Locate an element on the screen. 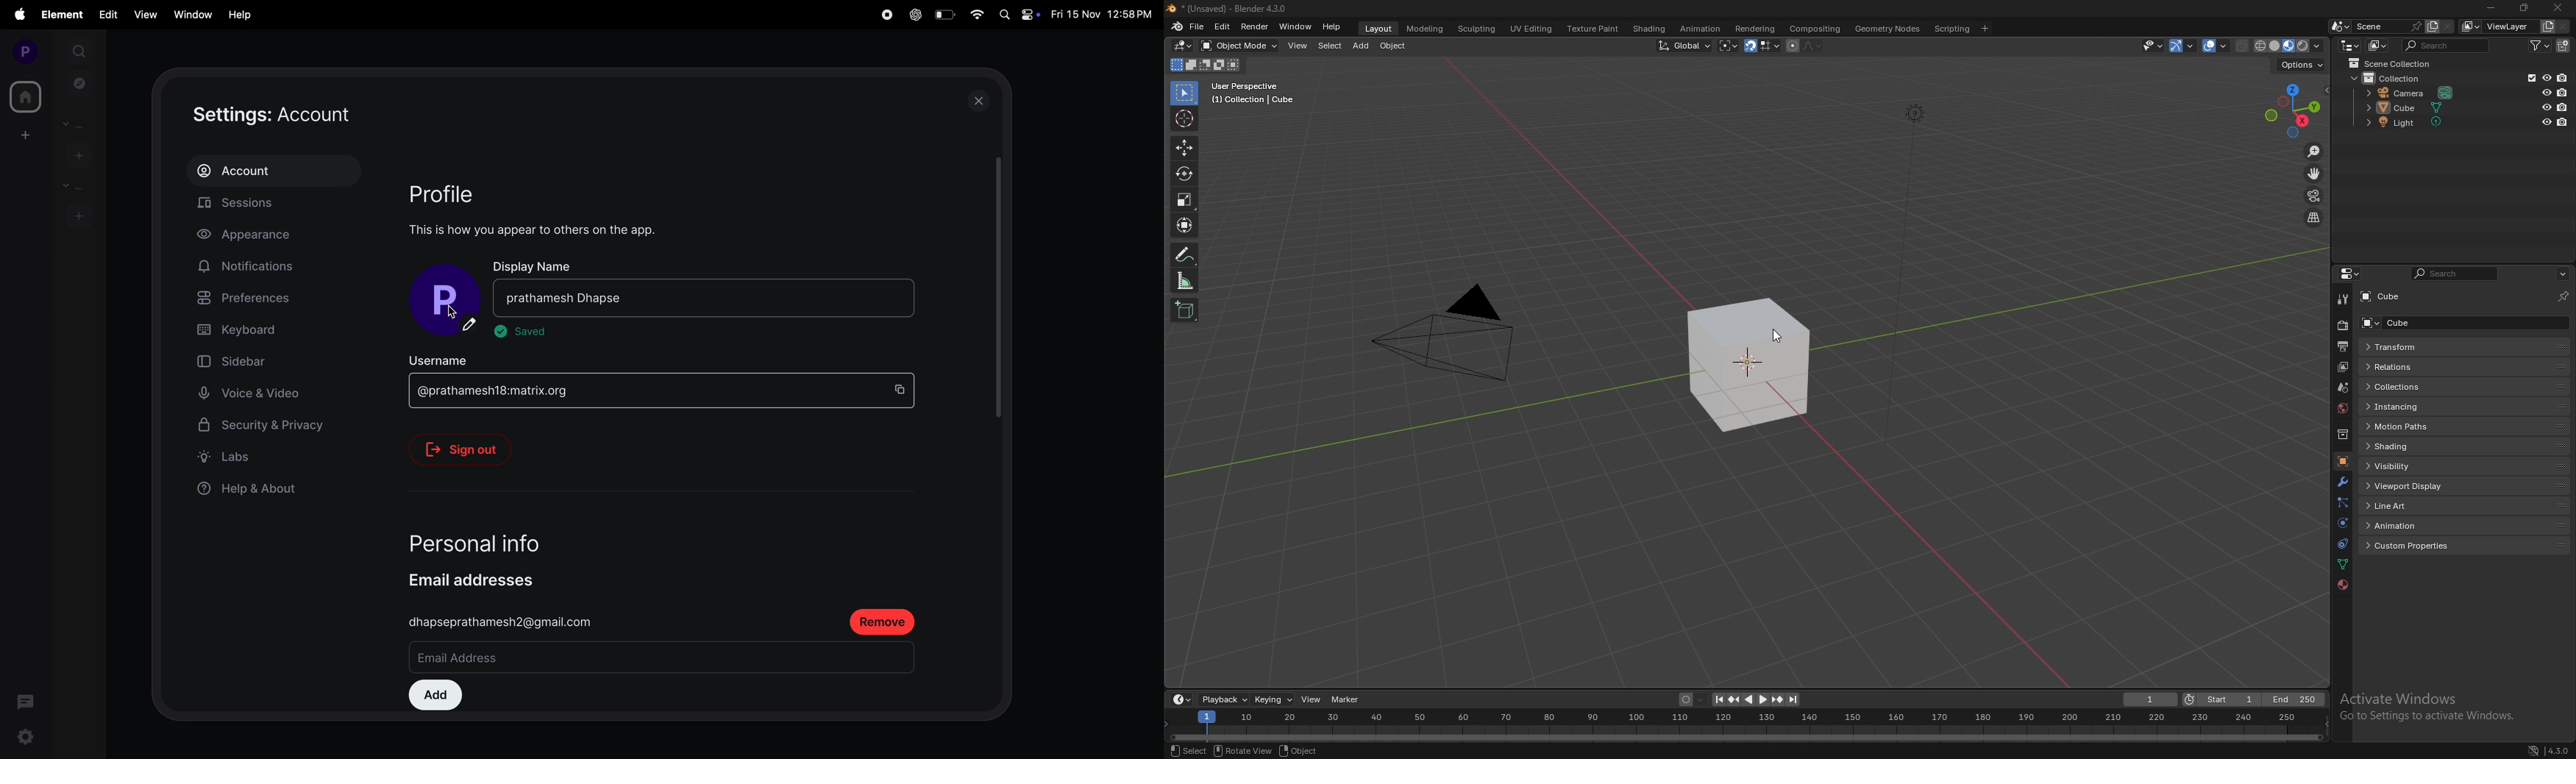 Image resolution: width=2576 pixels, height=784 pixels. apple widgets is located at coordinates (1020, 13).